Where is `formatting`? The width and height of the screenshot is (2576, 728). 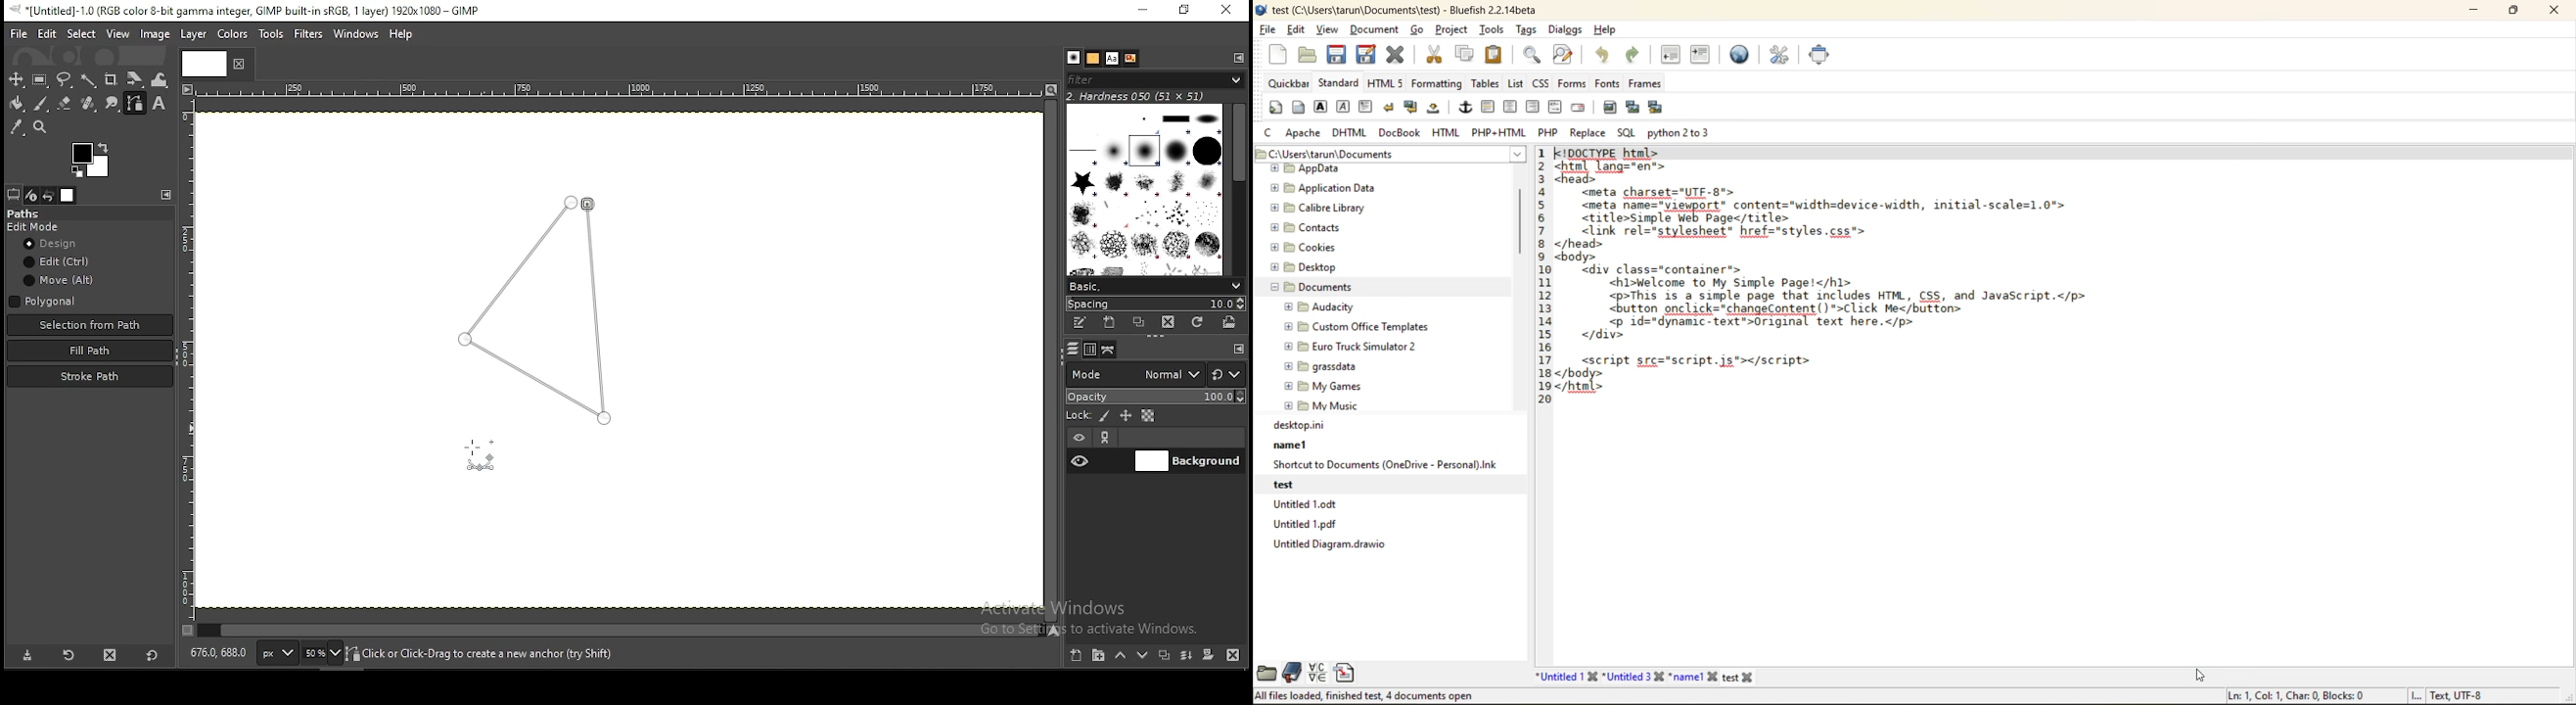 formatting is located at coordinates (1438, 83).